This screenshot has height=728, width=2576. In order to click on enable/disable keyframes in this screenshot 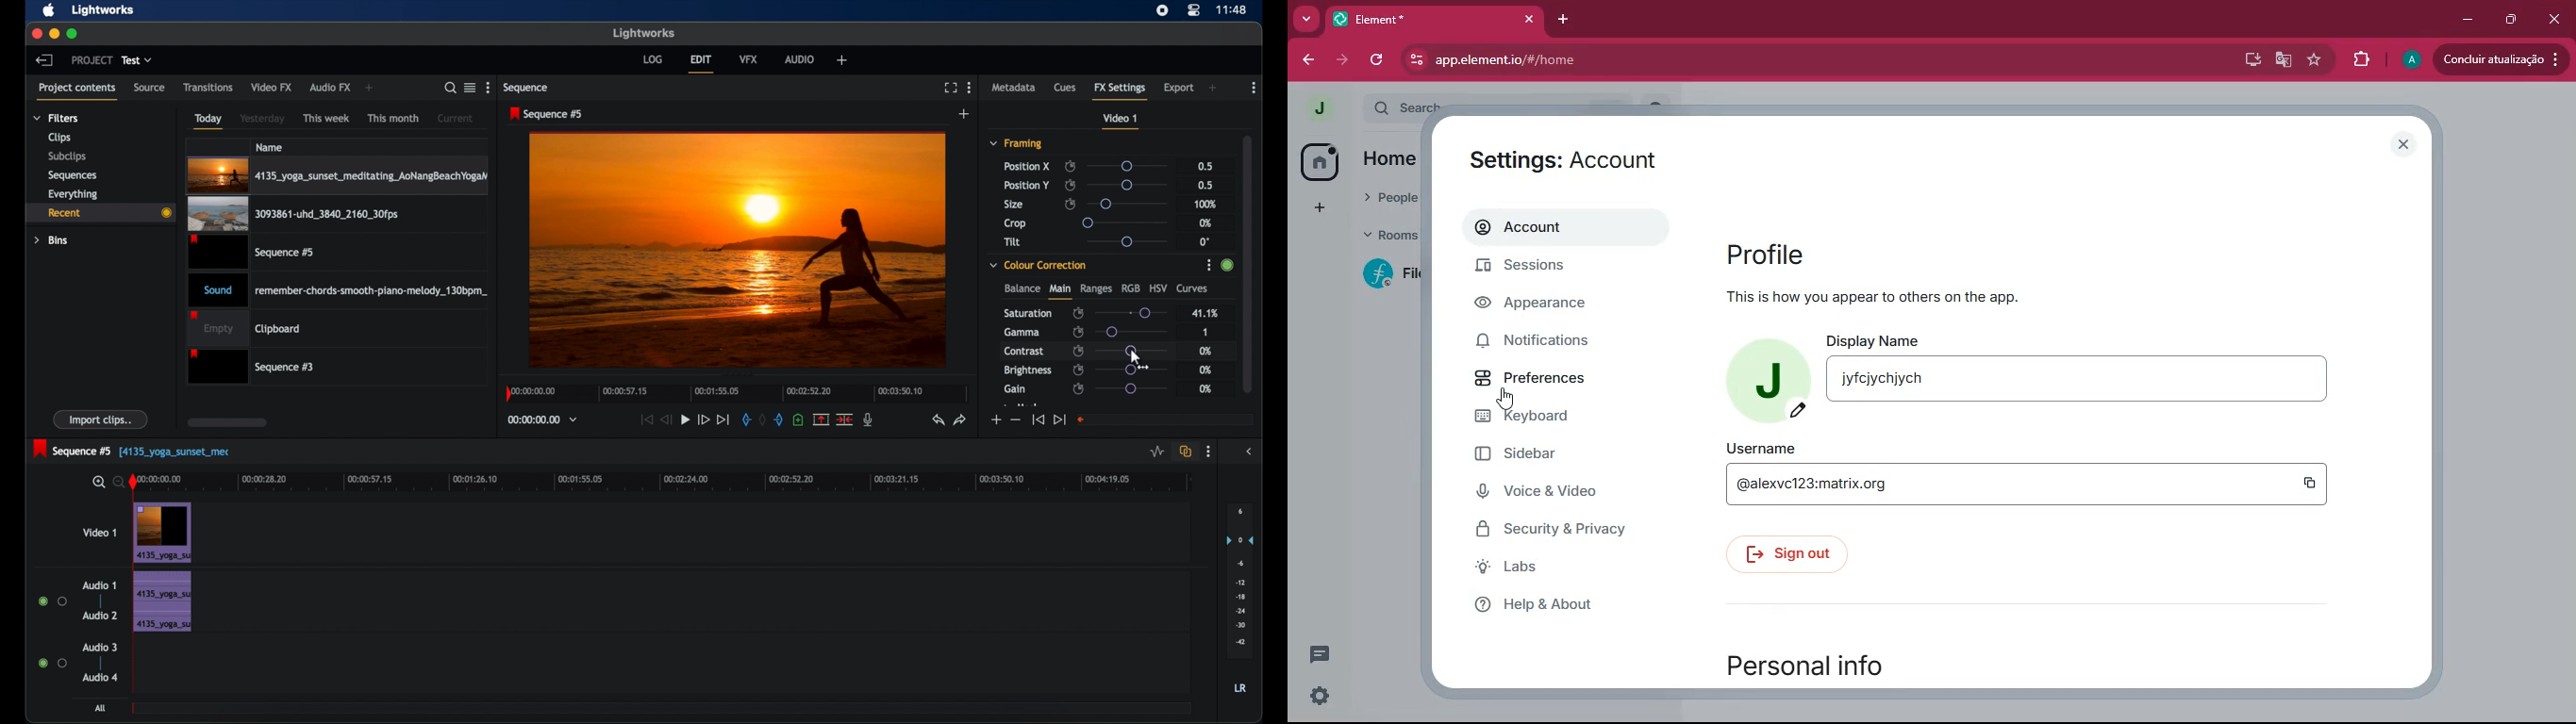, I will do `click(1078, 389)`.